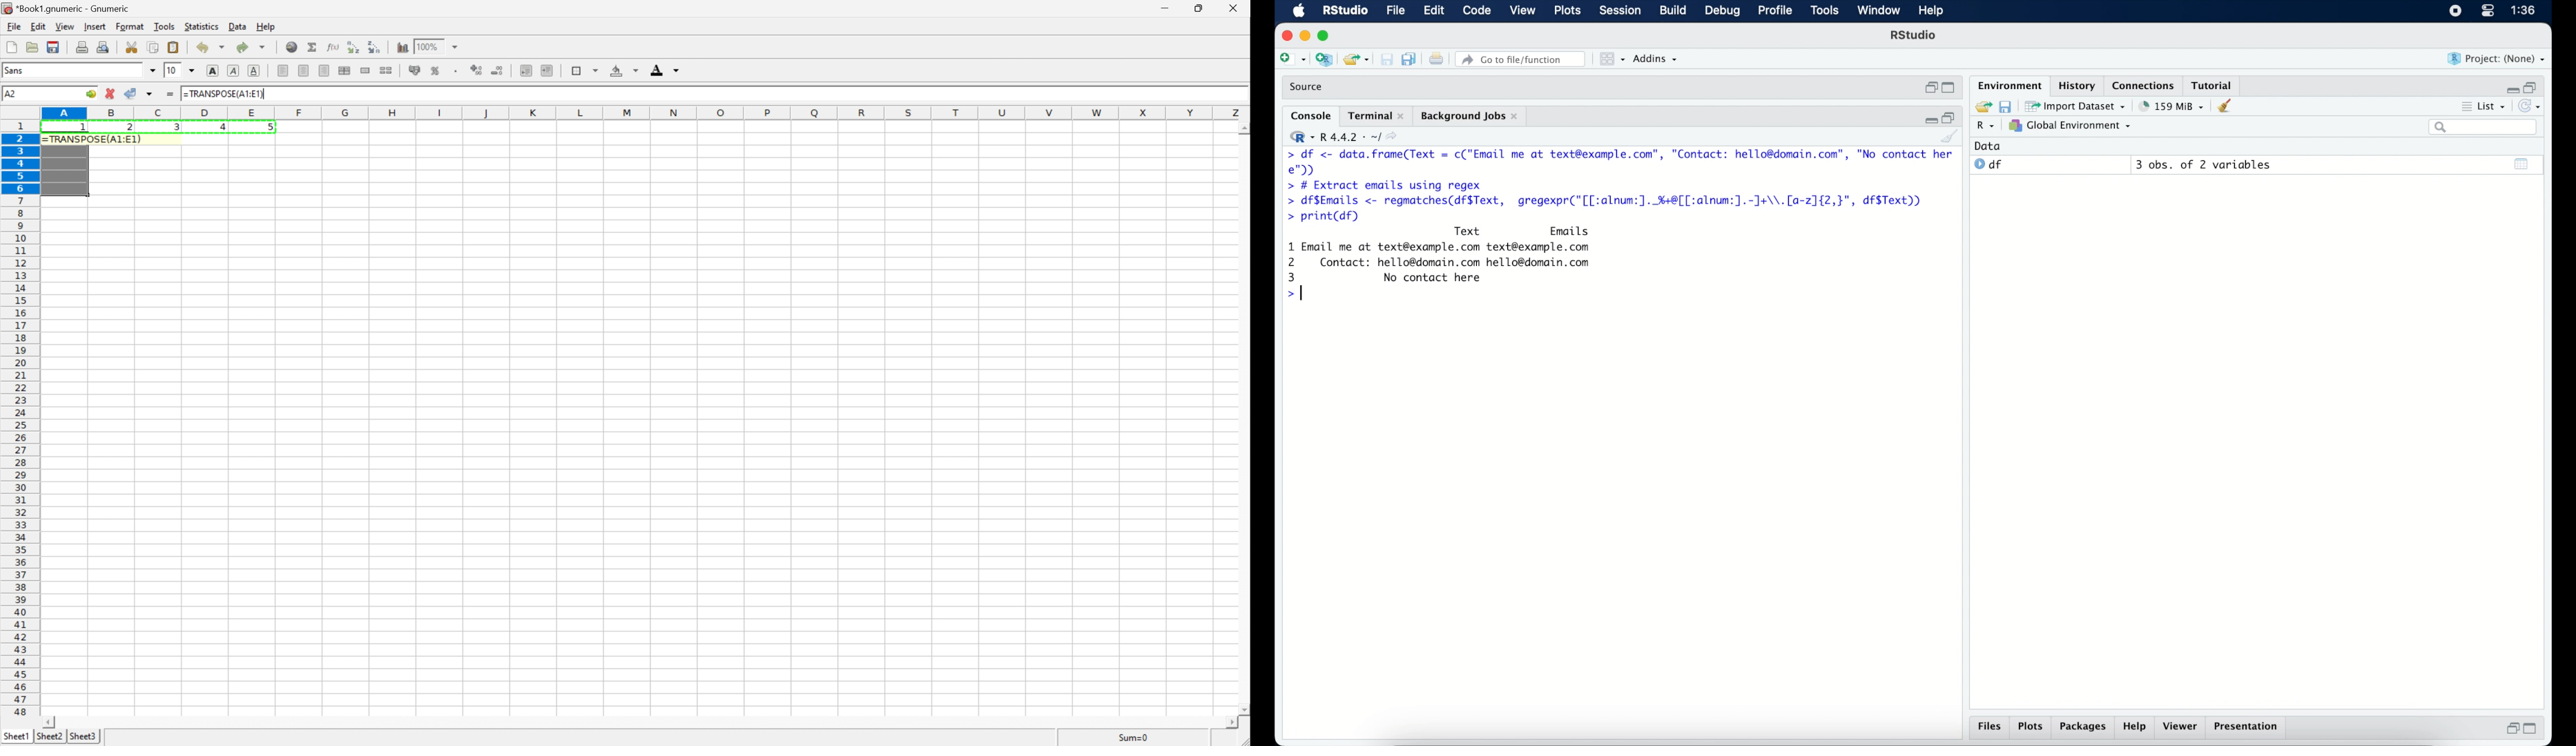 This screenshot has width=2576, height=756. I want to click on go to, so click(91, 94).